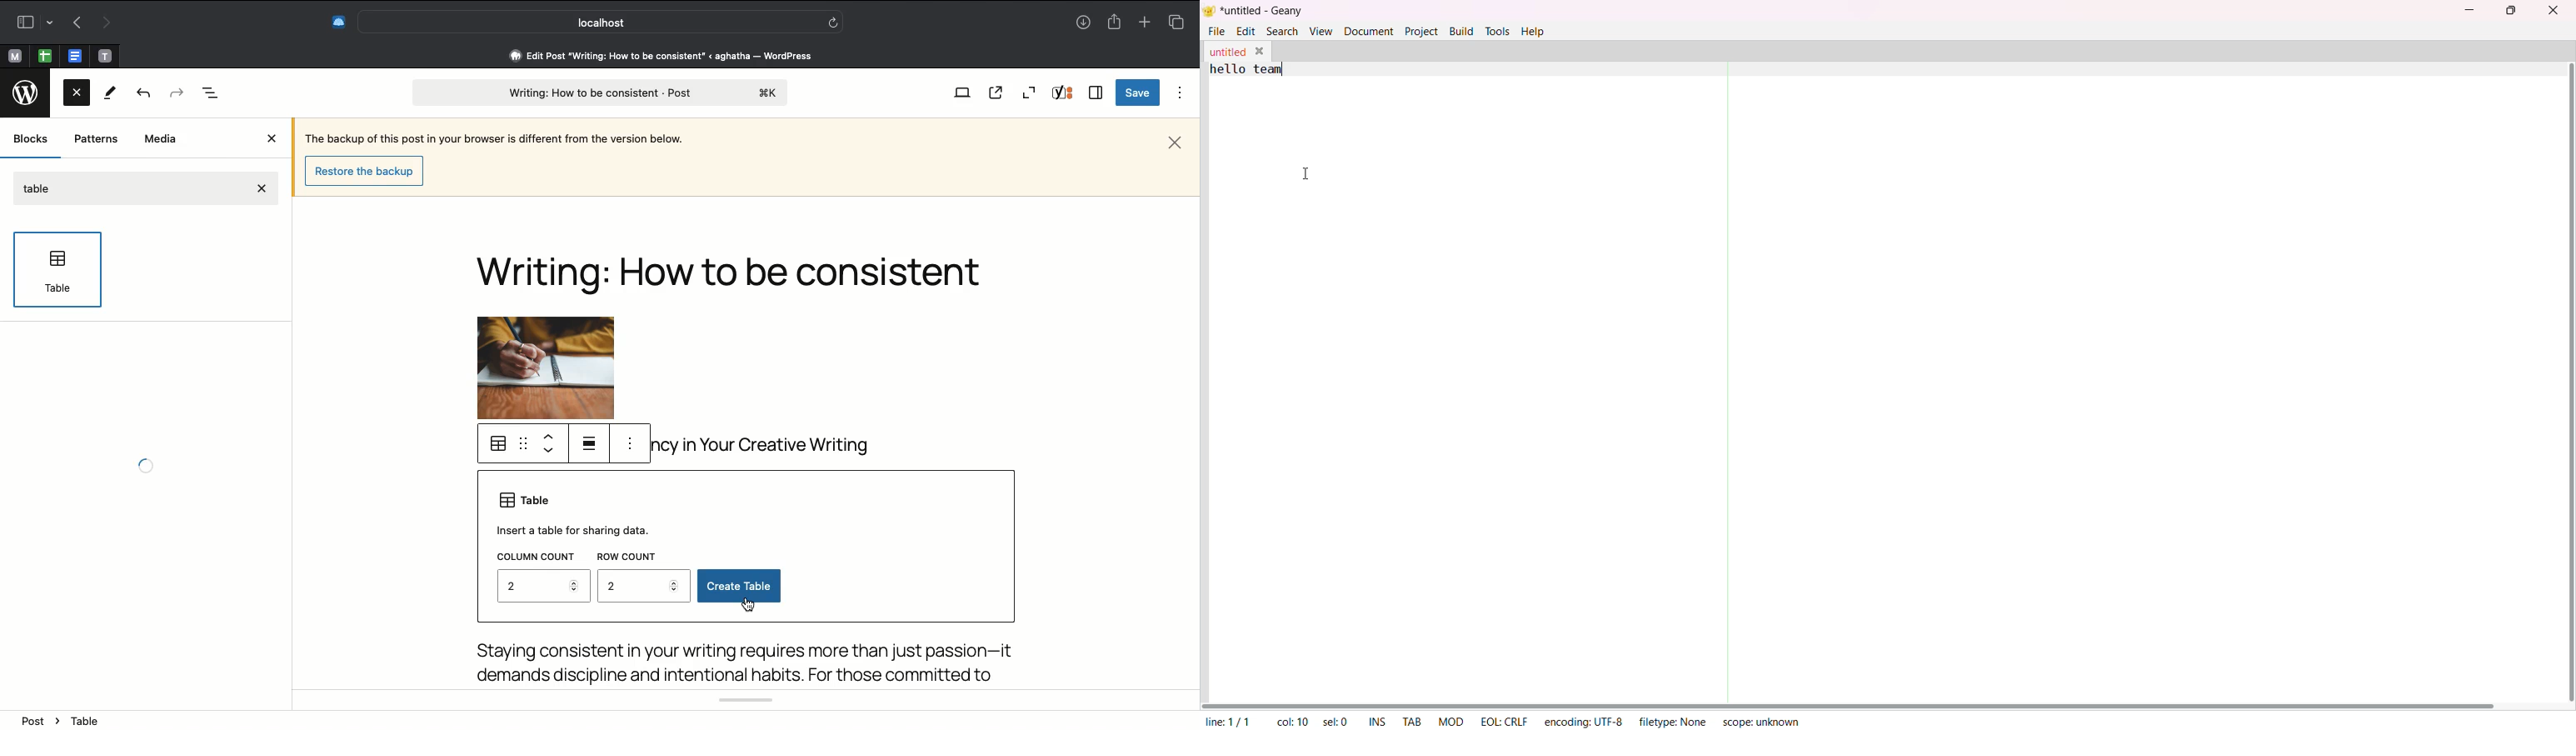  I want to click on Downloads, so click(1085, 22).